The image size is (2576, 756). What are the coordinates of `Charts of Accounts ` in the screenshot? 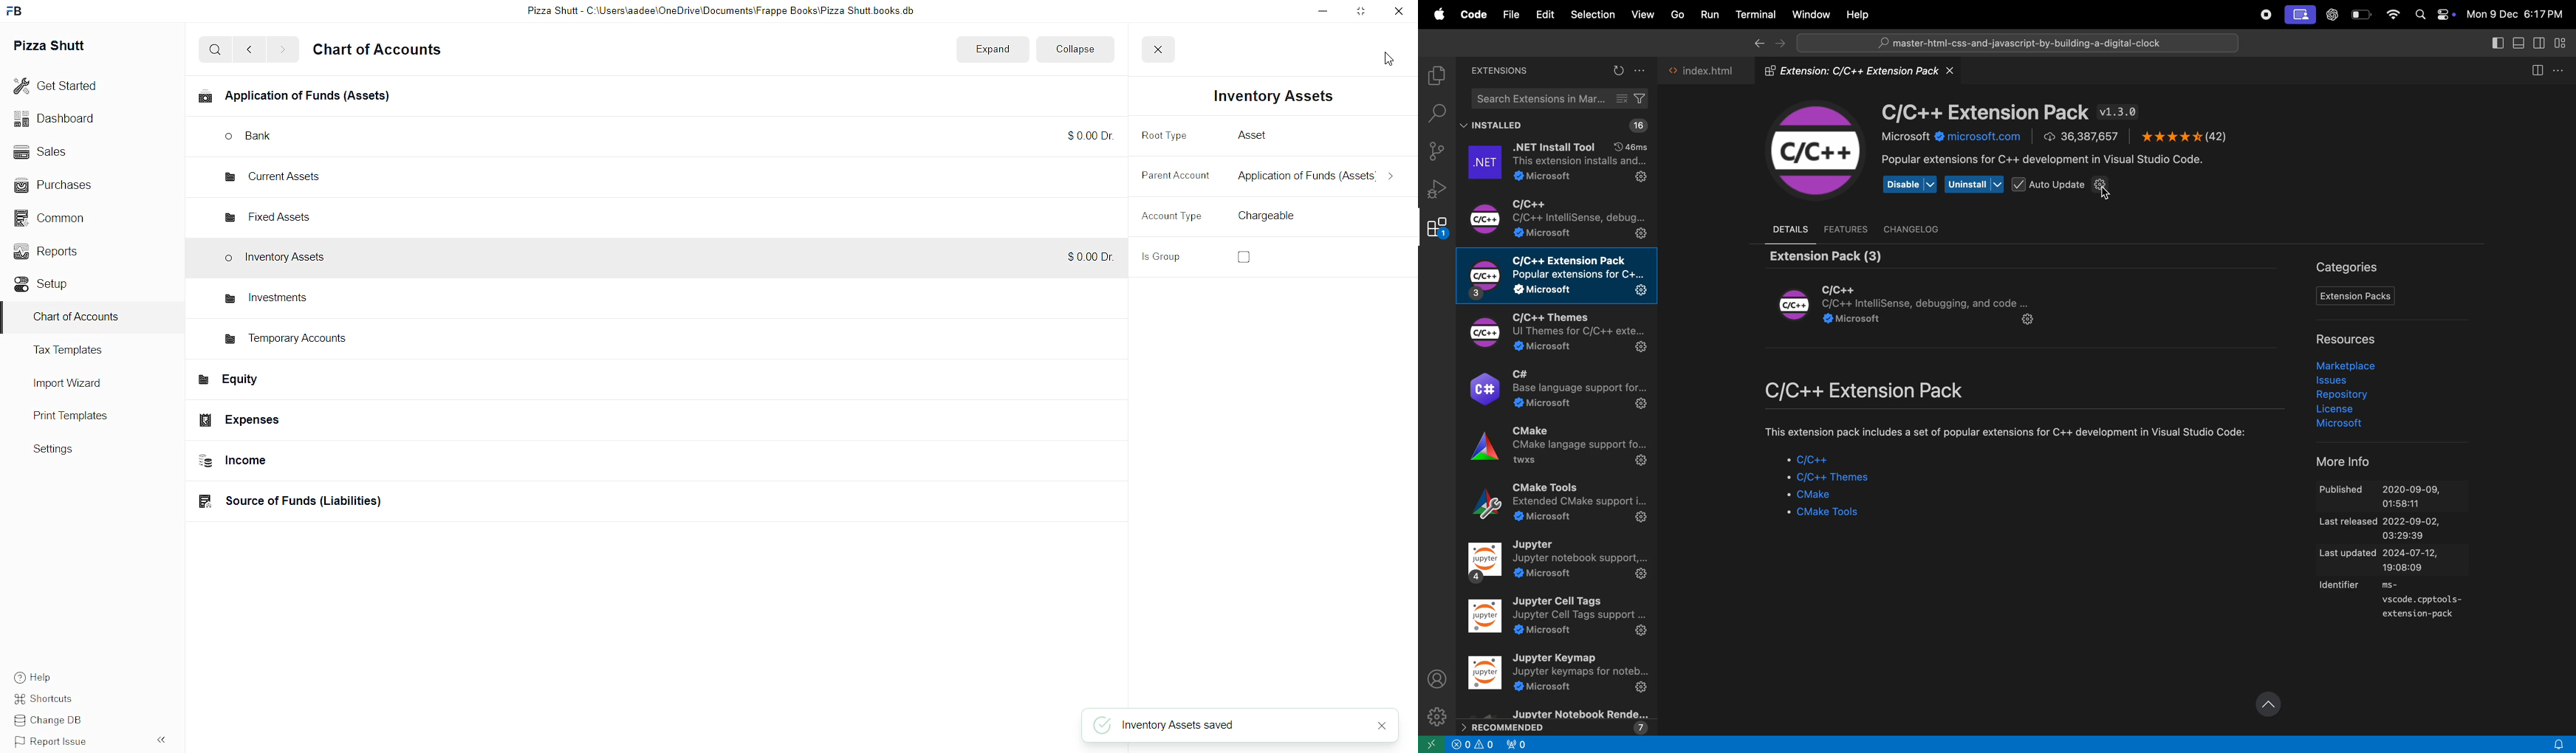 It's located at (78, 320).